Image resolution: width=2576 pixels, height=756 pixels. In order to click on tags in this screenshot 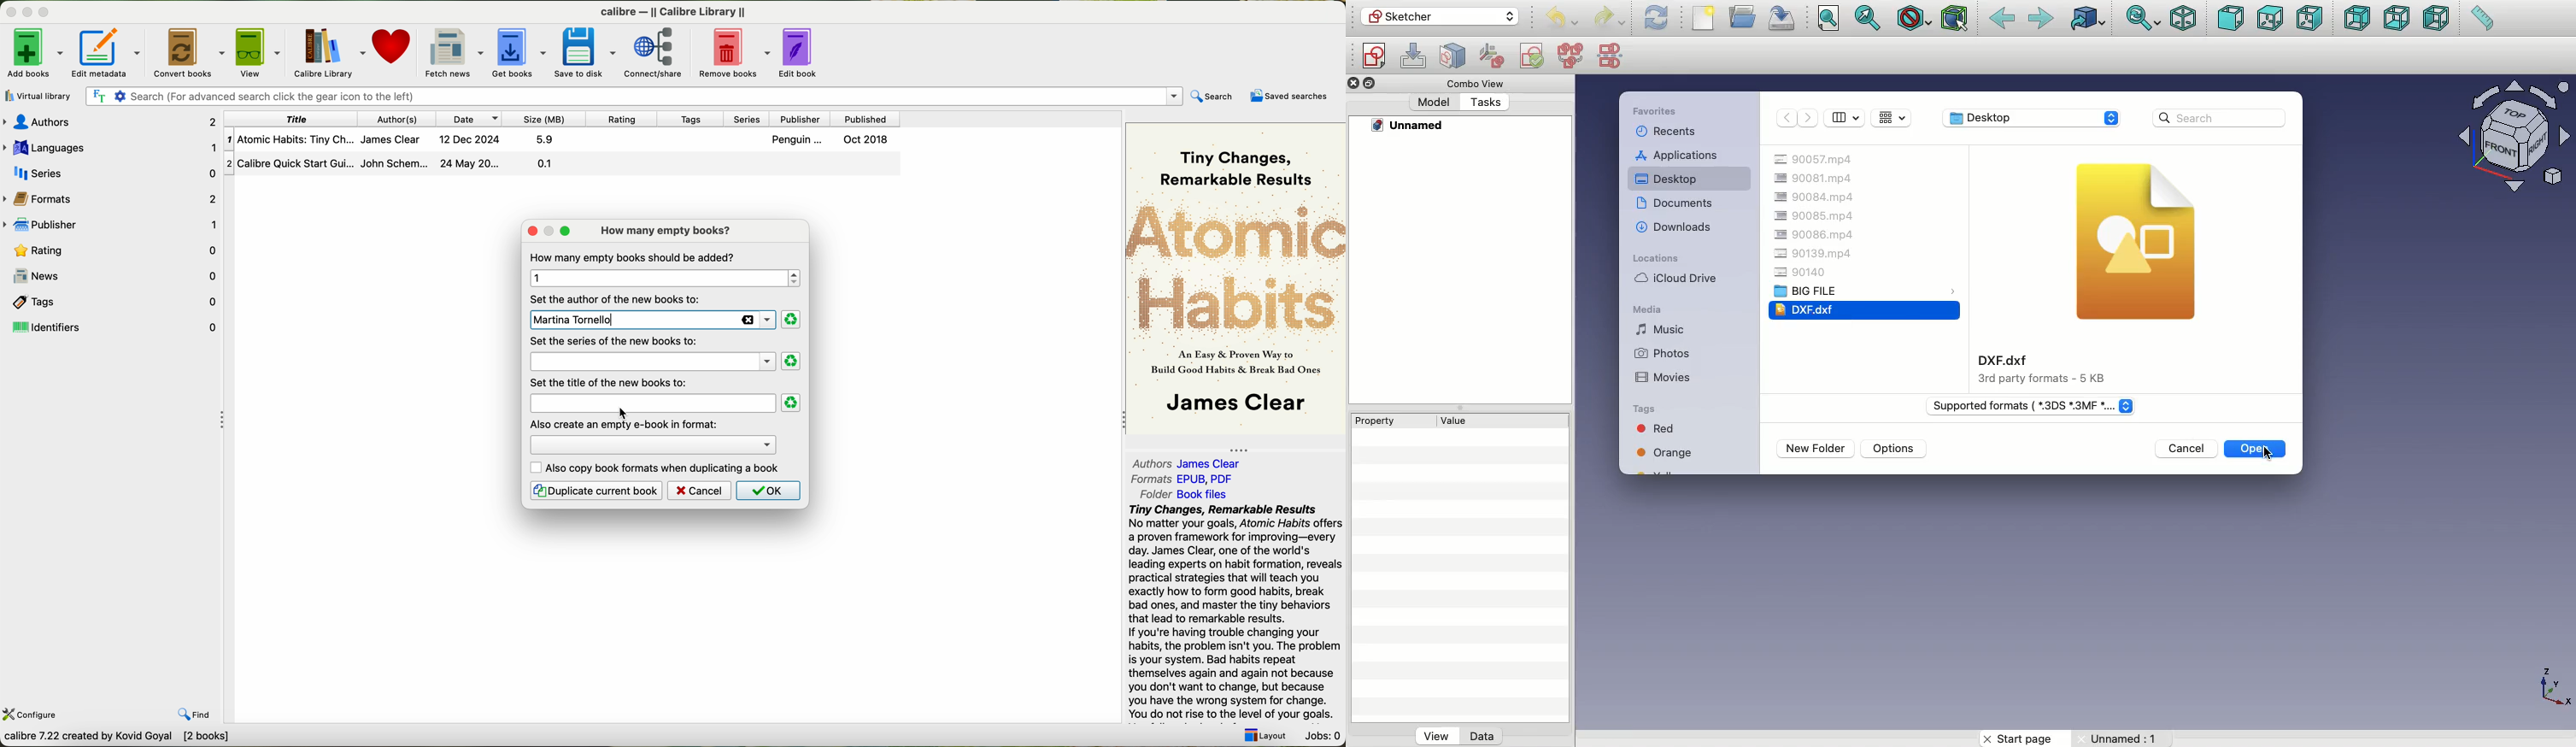, I will do `click(111, 301)`.